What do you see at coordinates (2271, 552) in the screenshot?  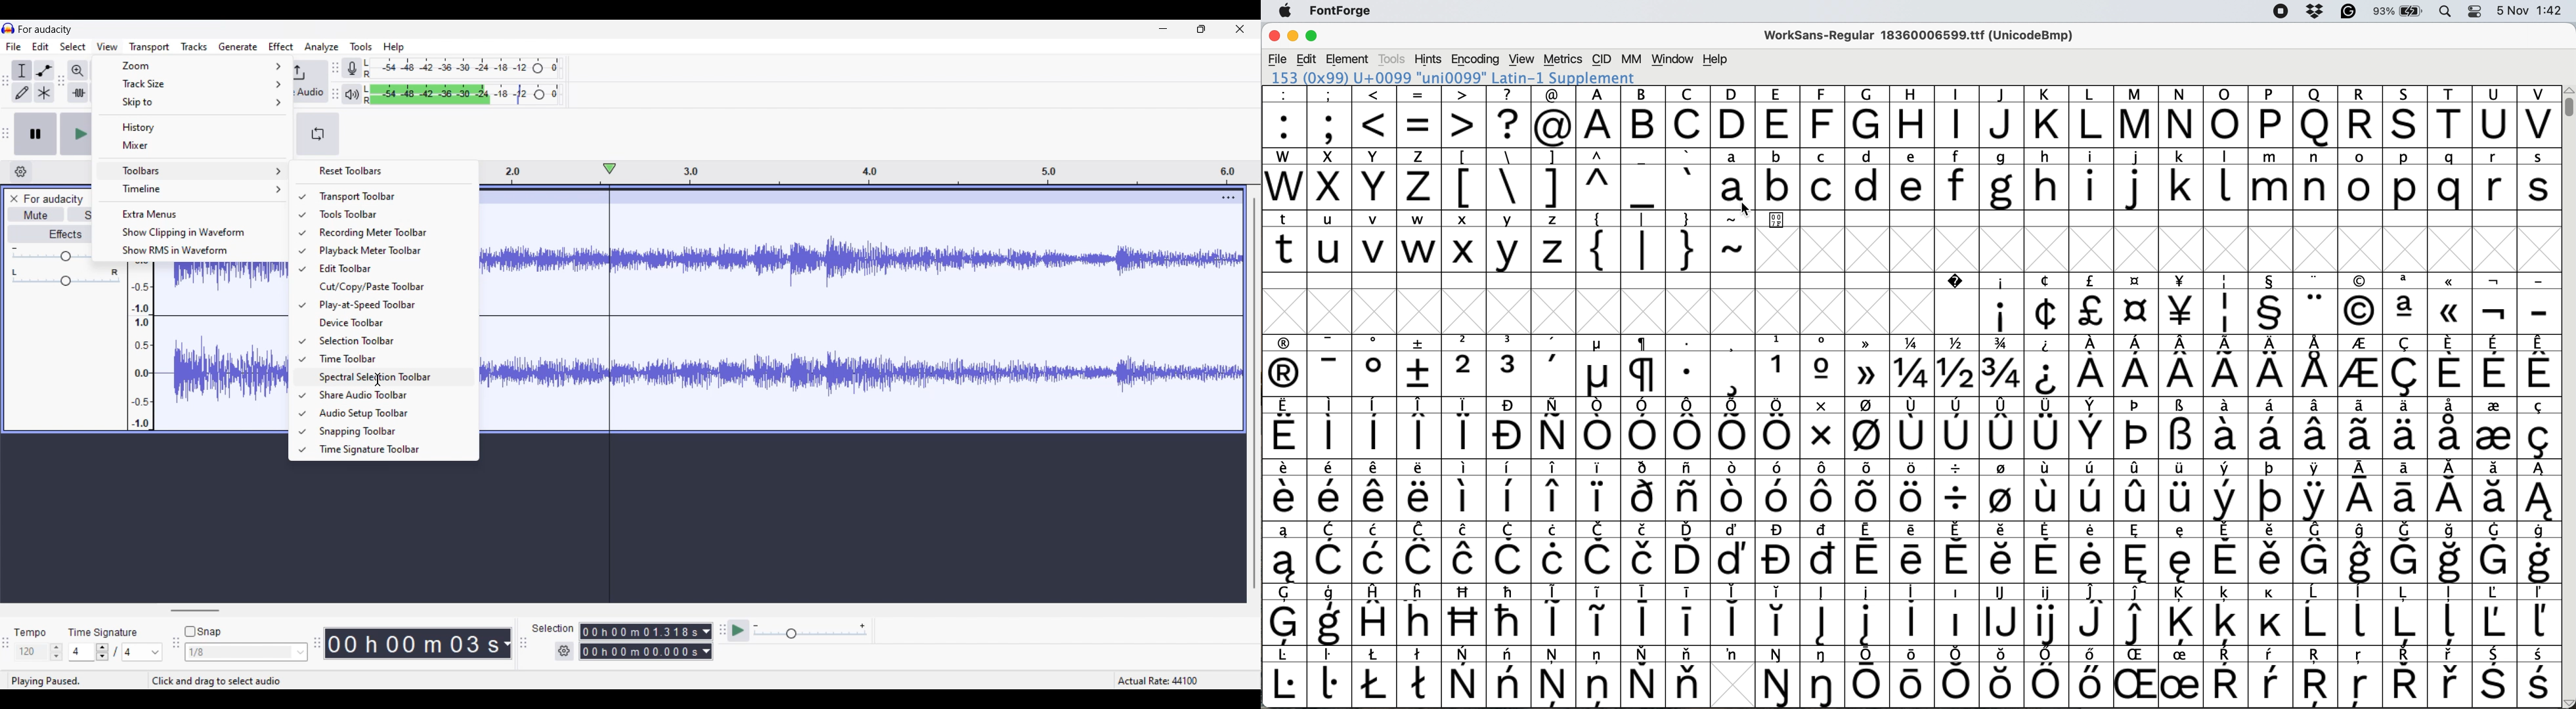 I see `symbol` at bounding box center [2271, 552].